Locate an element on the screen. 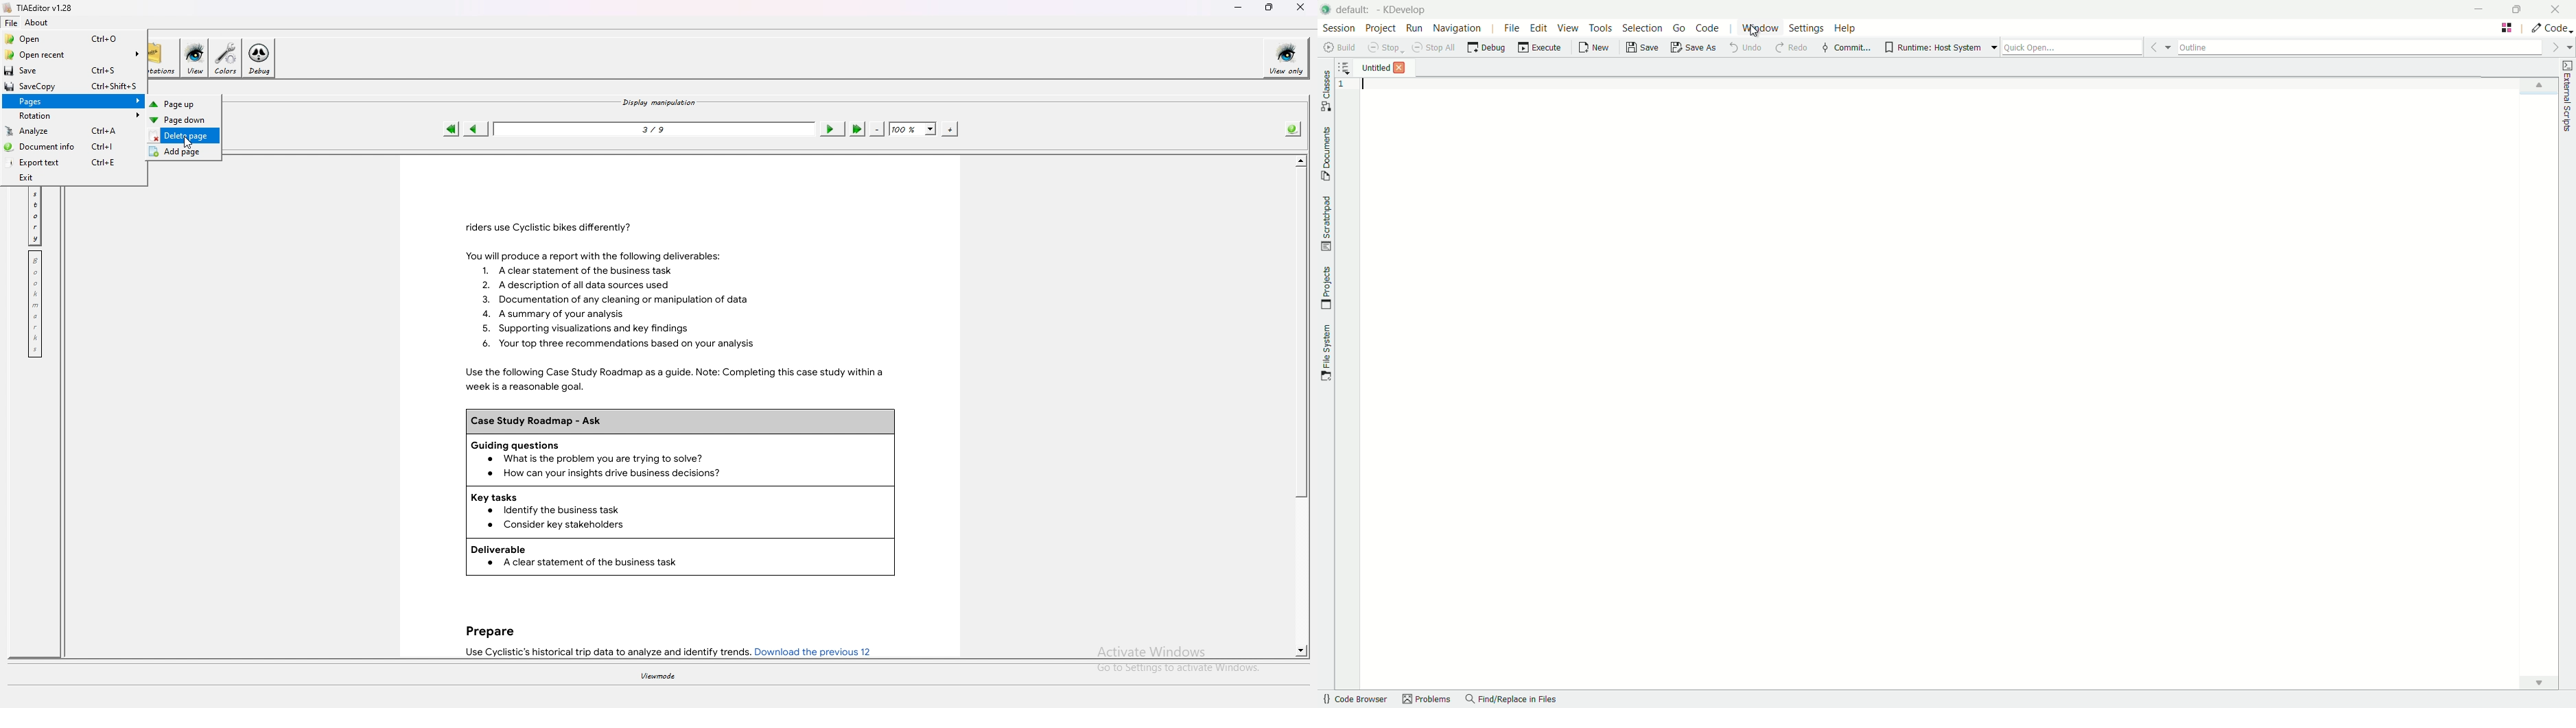 The height and width of the screenshot is (728, 2576). execute is located at coordinates (1540, 47).